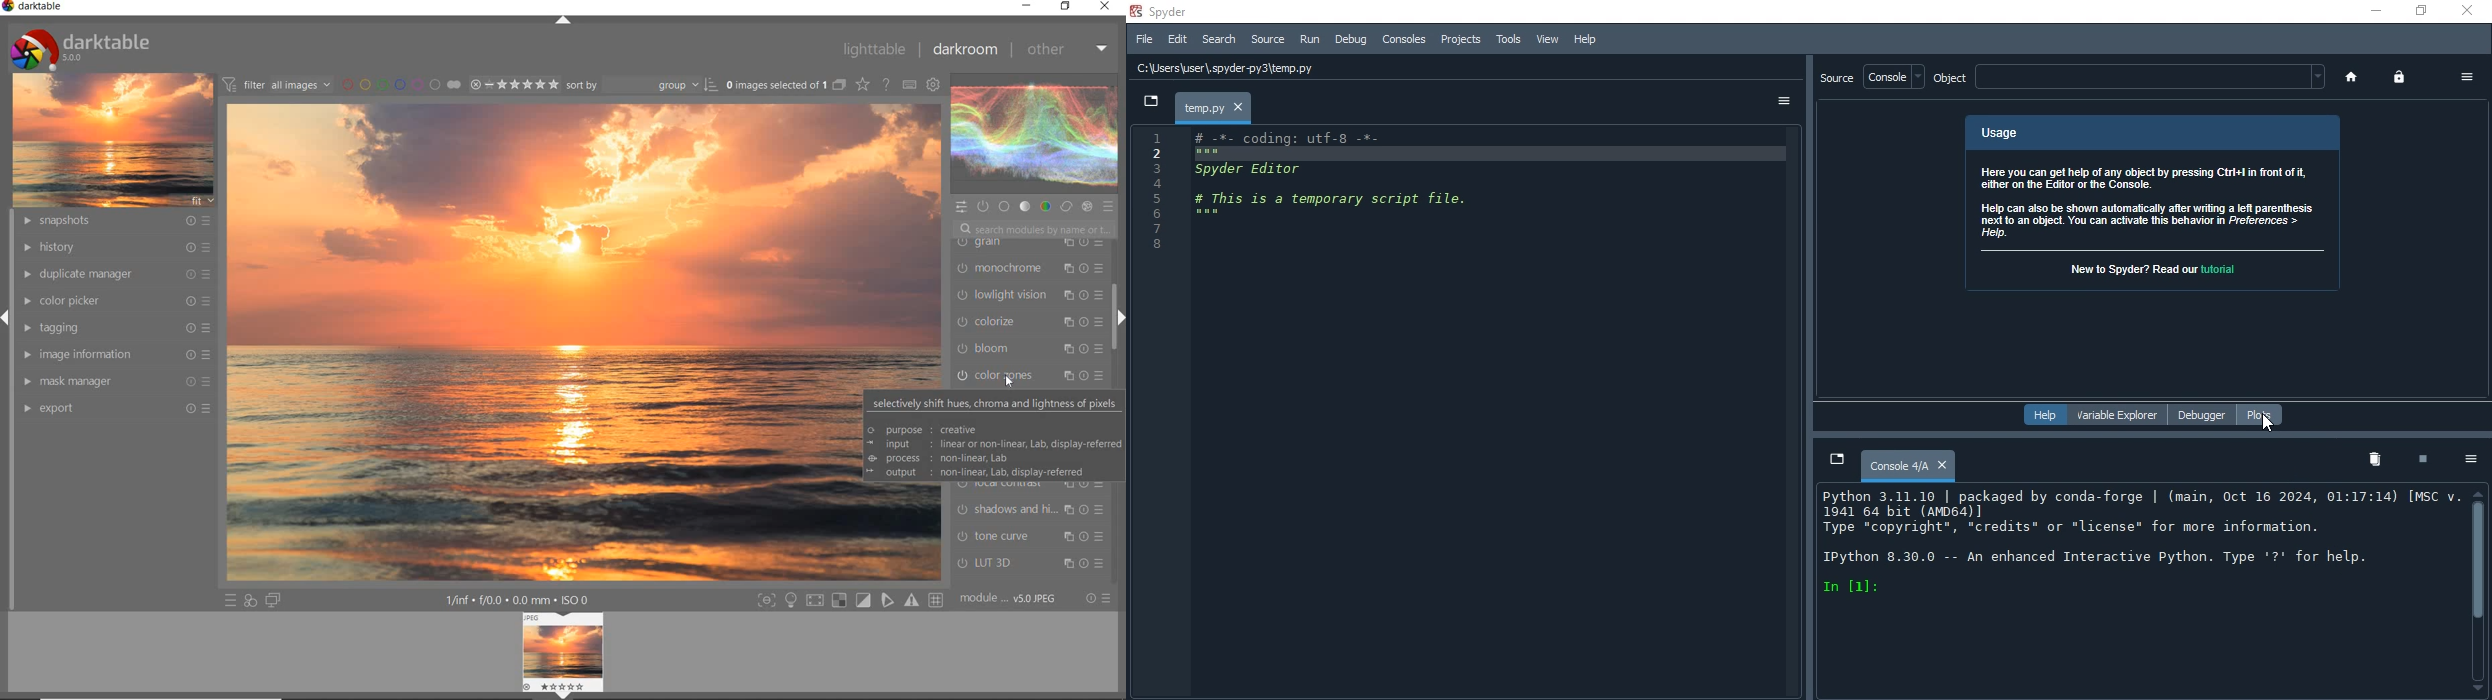 This screenshot has width=2492, height=700. Describe the element at coordinates (1118, 319) in the screenshot. I see `EXPAND/COLLAPSE` at that location.